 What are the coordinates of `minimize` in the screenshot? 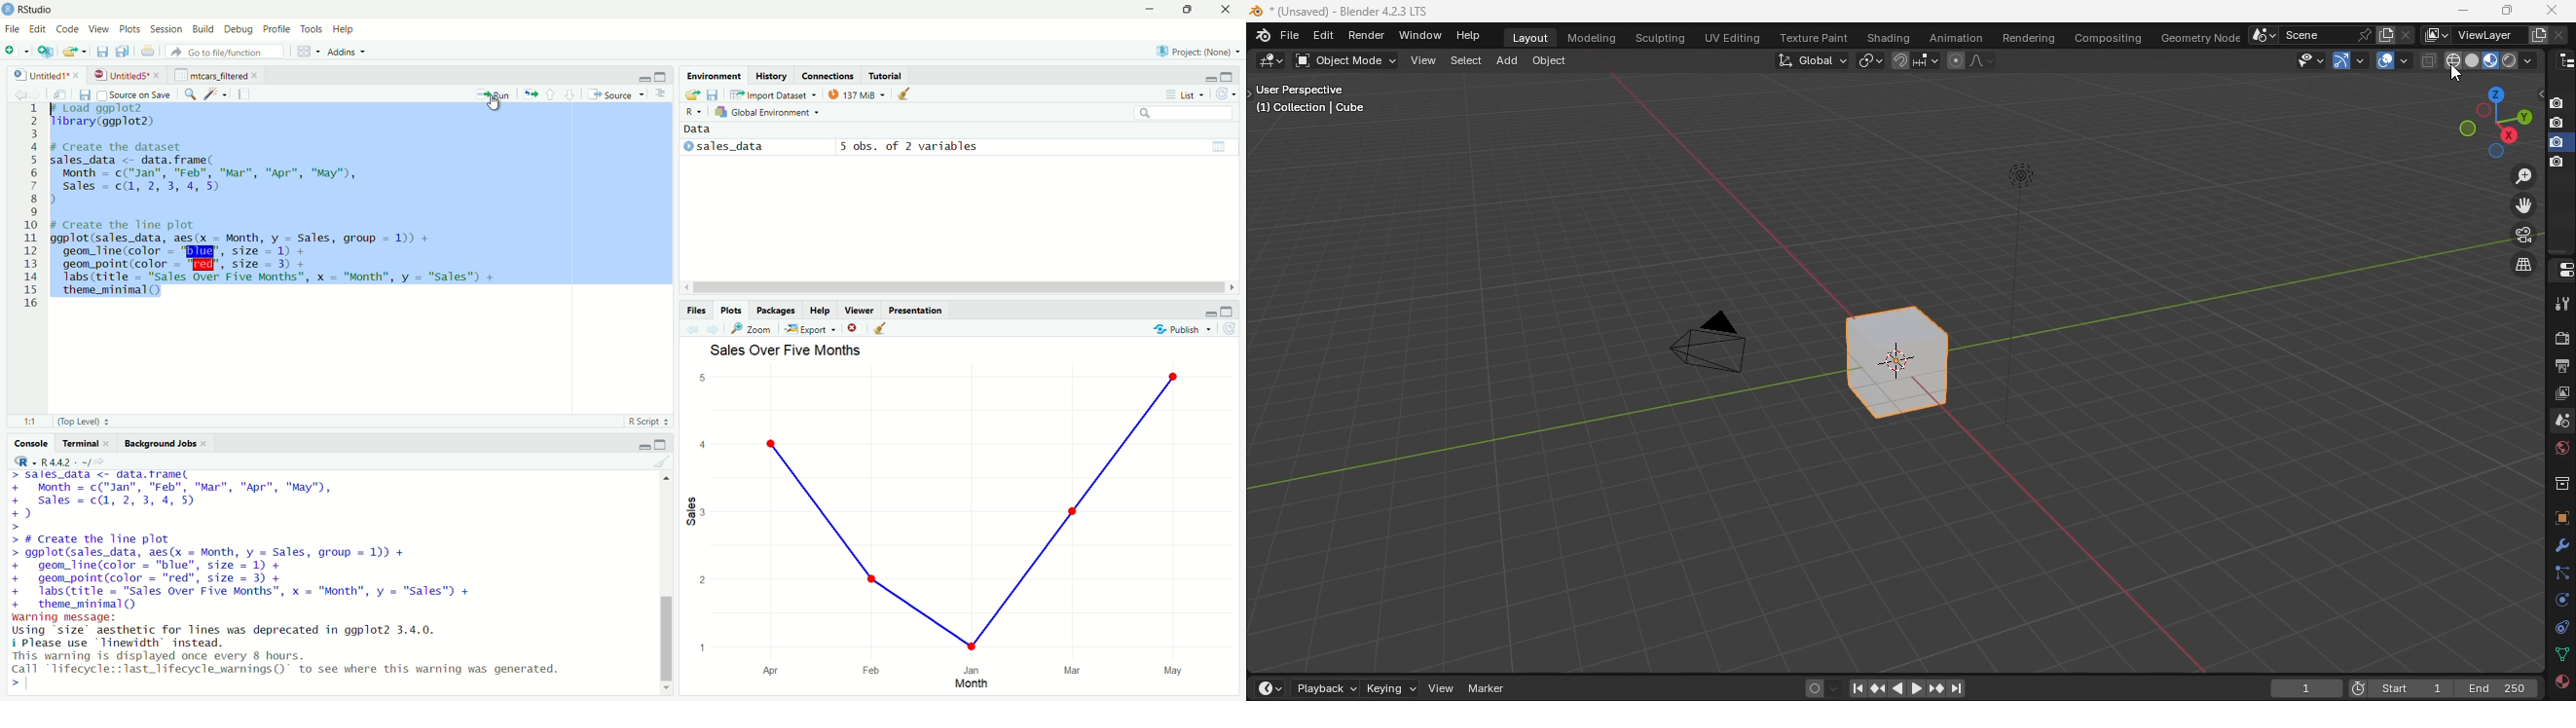 It's located at (644, 78).